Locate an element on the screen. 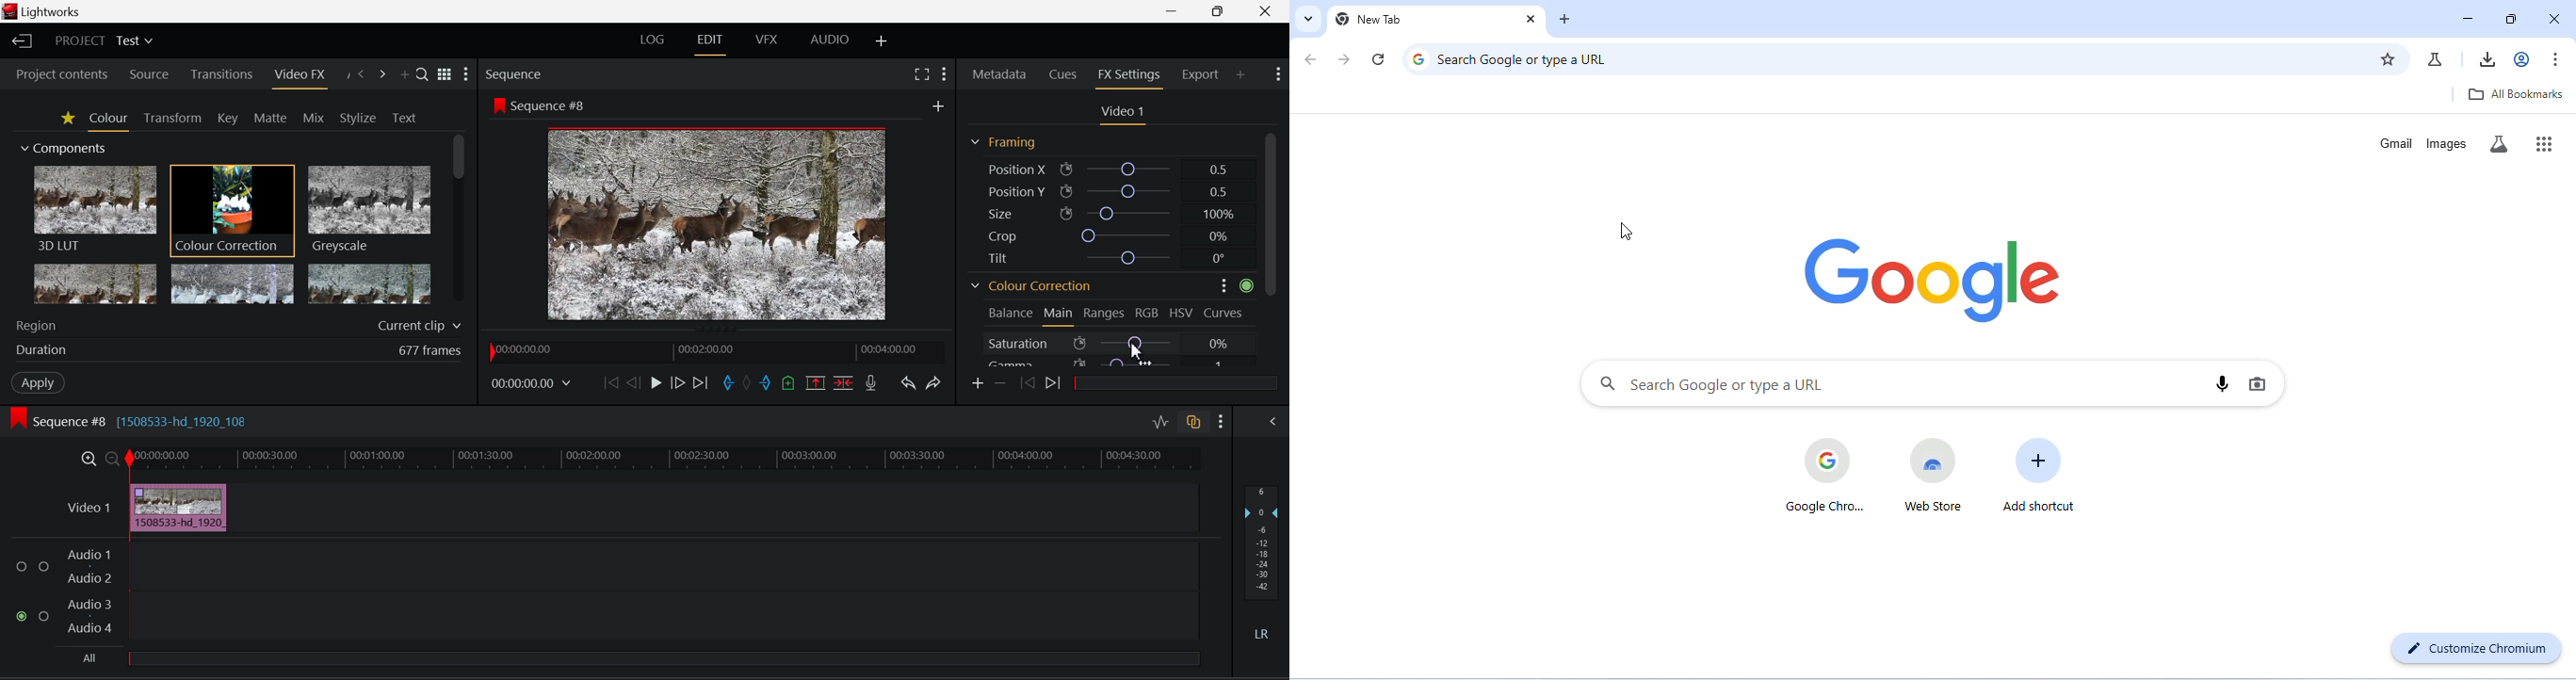 Image resolution: width=2576 pixels, height=700 pixels. Show Settings is located at coordinates (943, 75).